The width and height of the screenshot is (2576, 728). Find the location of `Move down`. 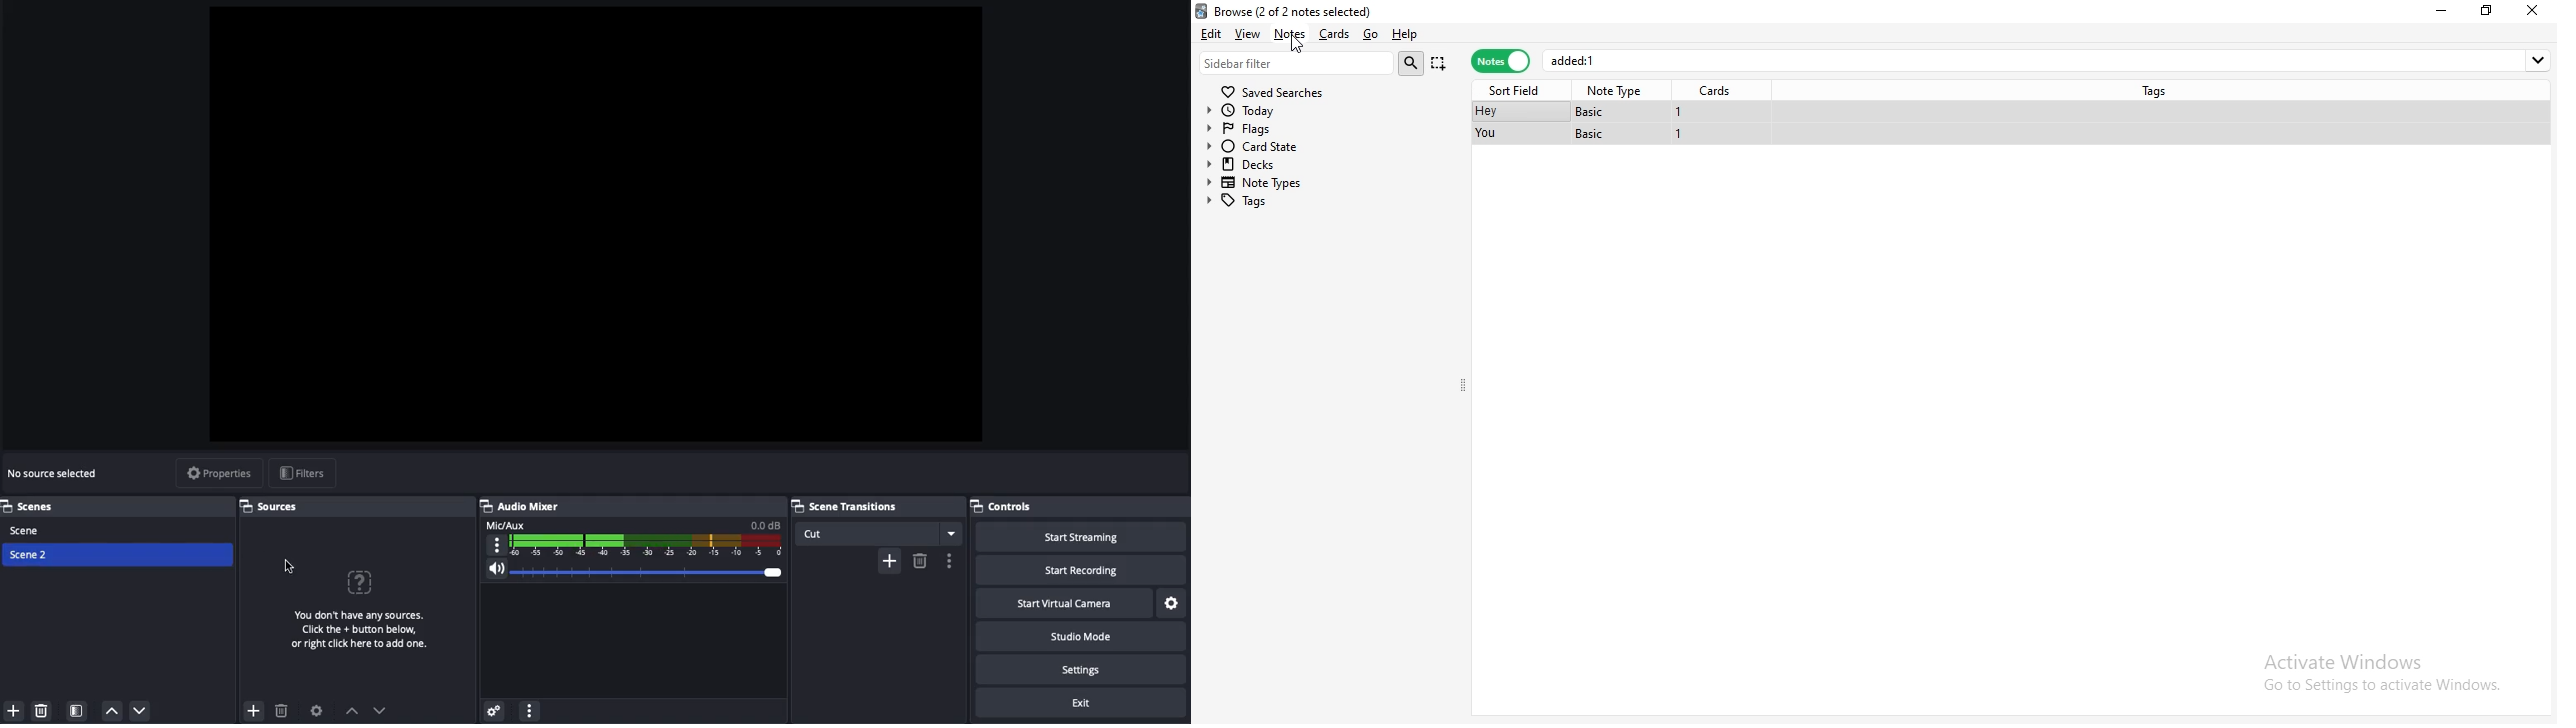

Move down is located at coordinates (141, 712).